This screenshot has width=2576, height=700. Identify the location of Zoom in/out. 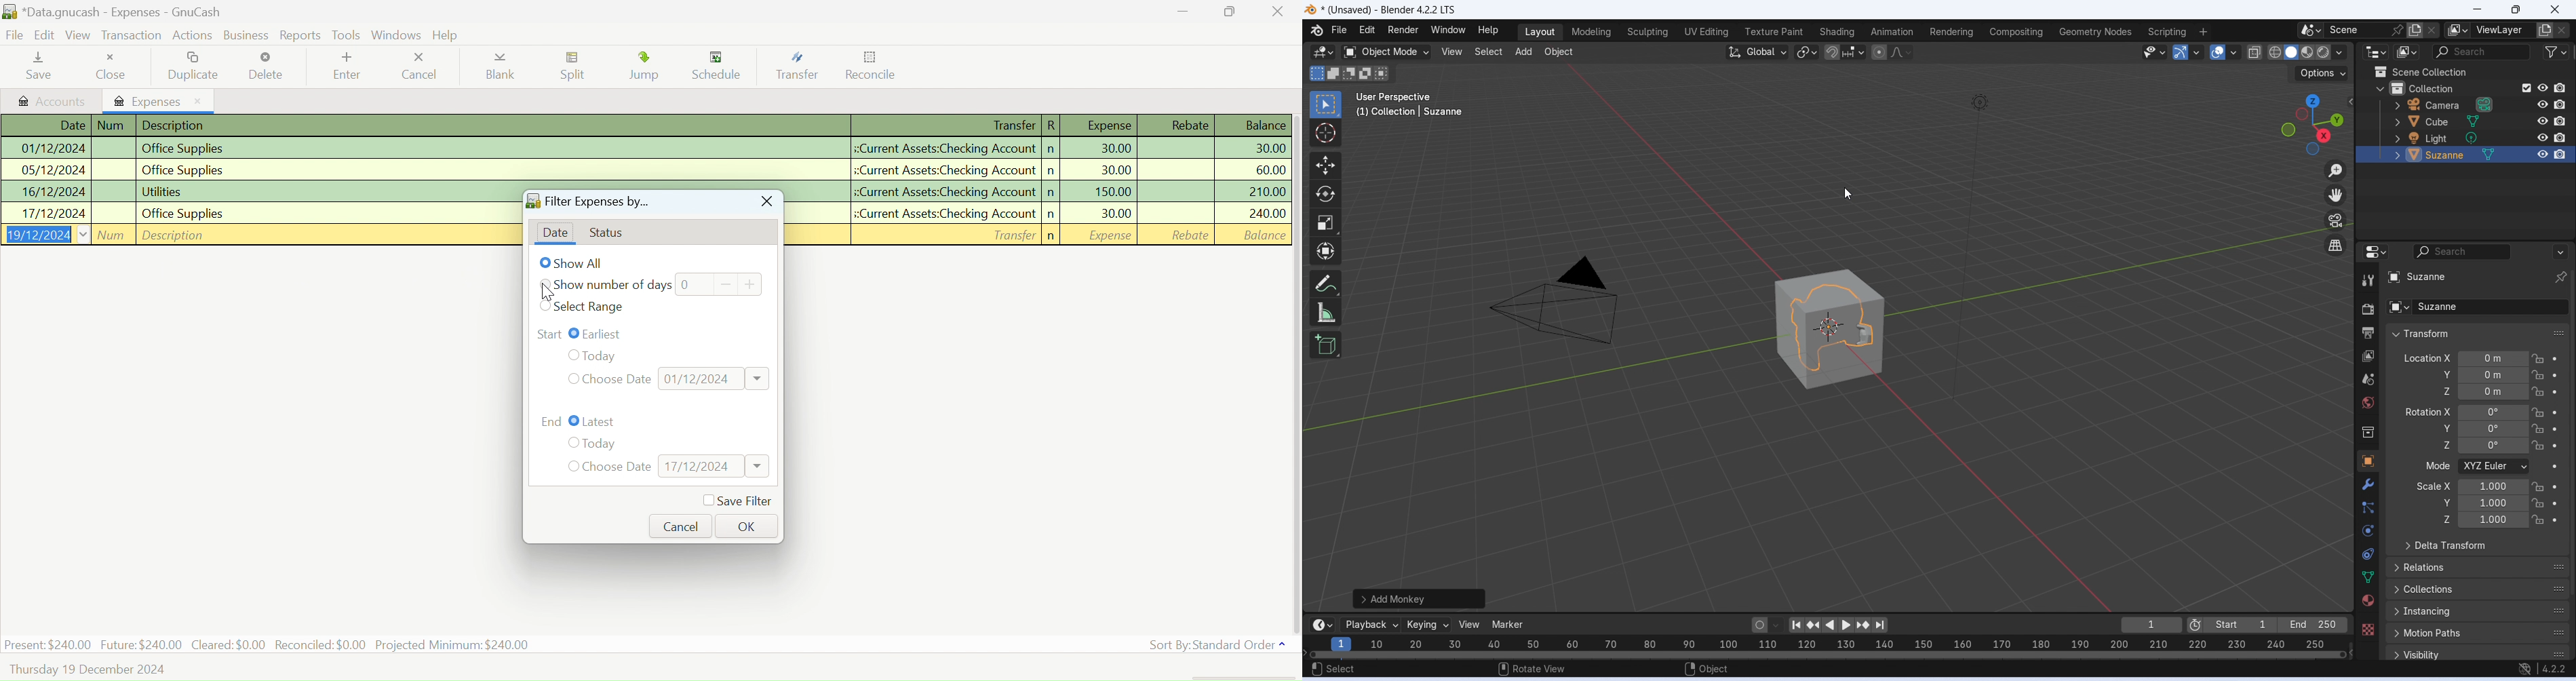
(2336, 172).